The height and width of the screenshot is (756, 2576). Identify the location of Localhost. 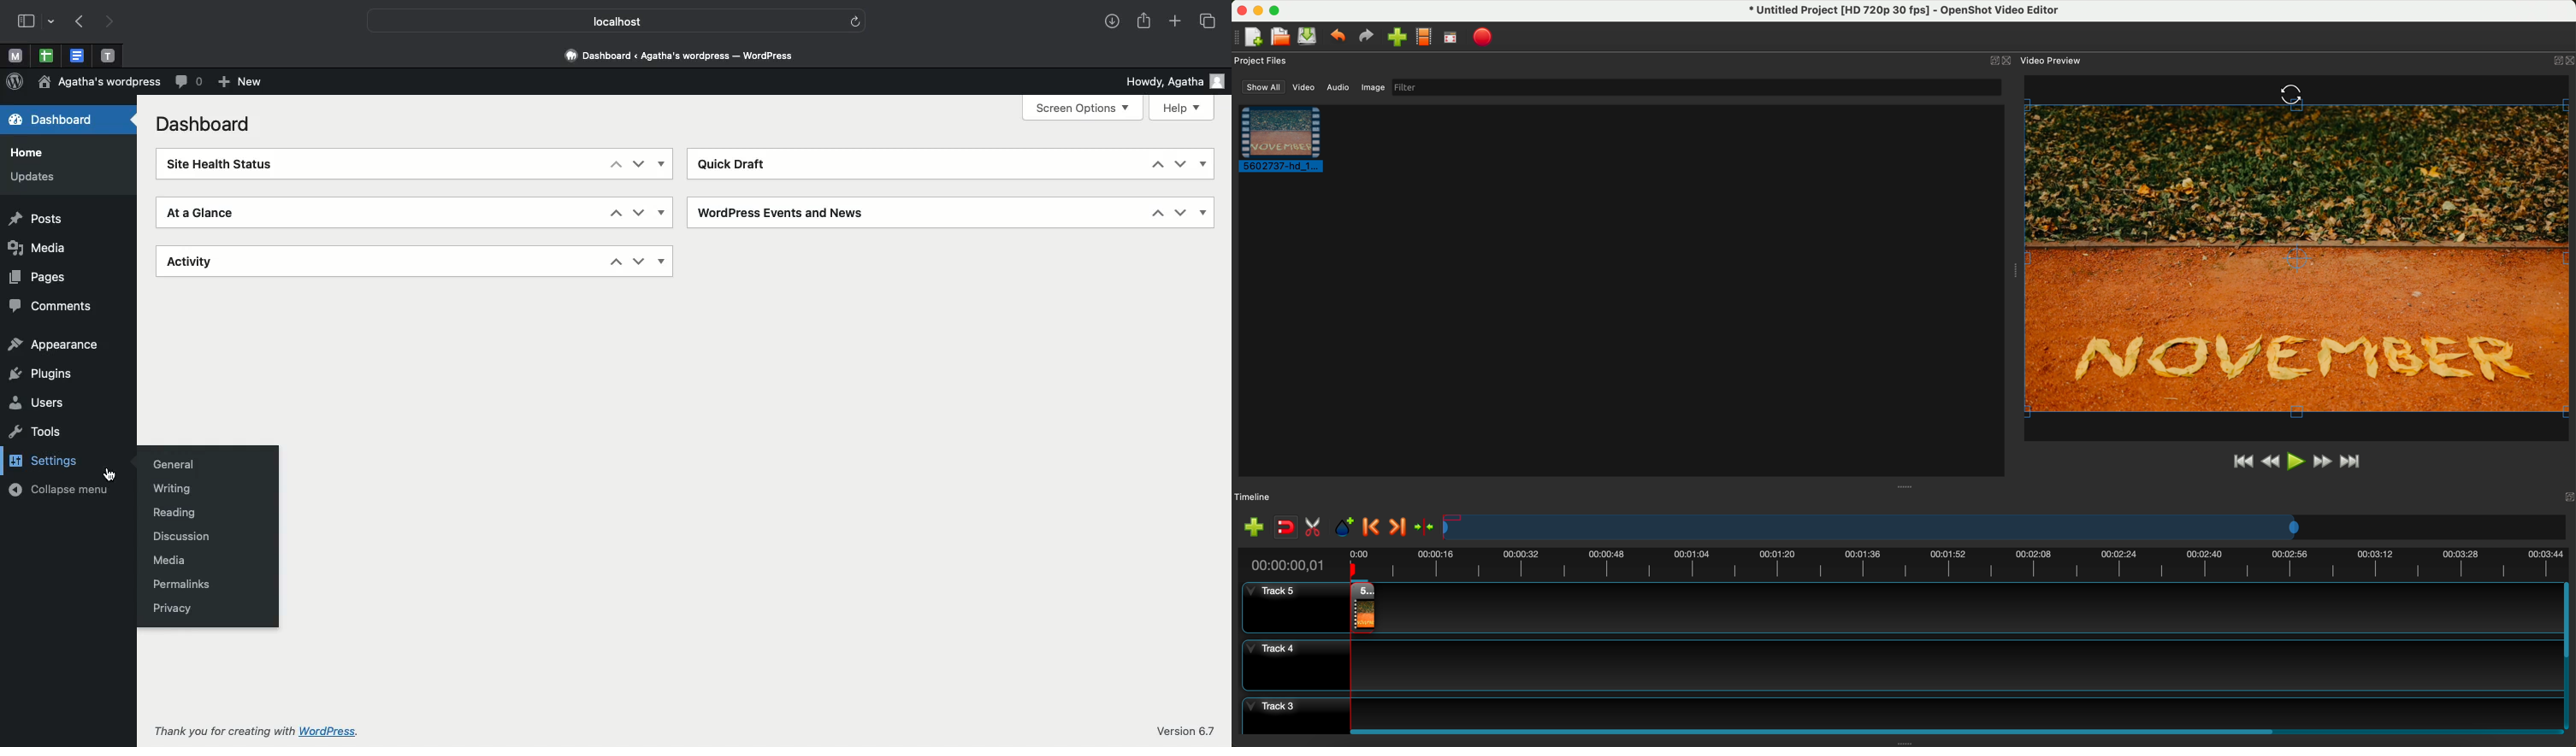
(604, 21).